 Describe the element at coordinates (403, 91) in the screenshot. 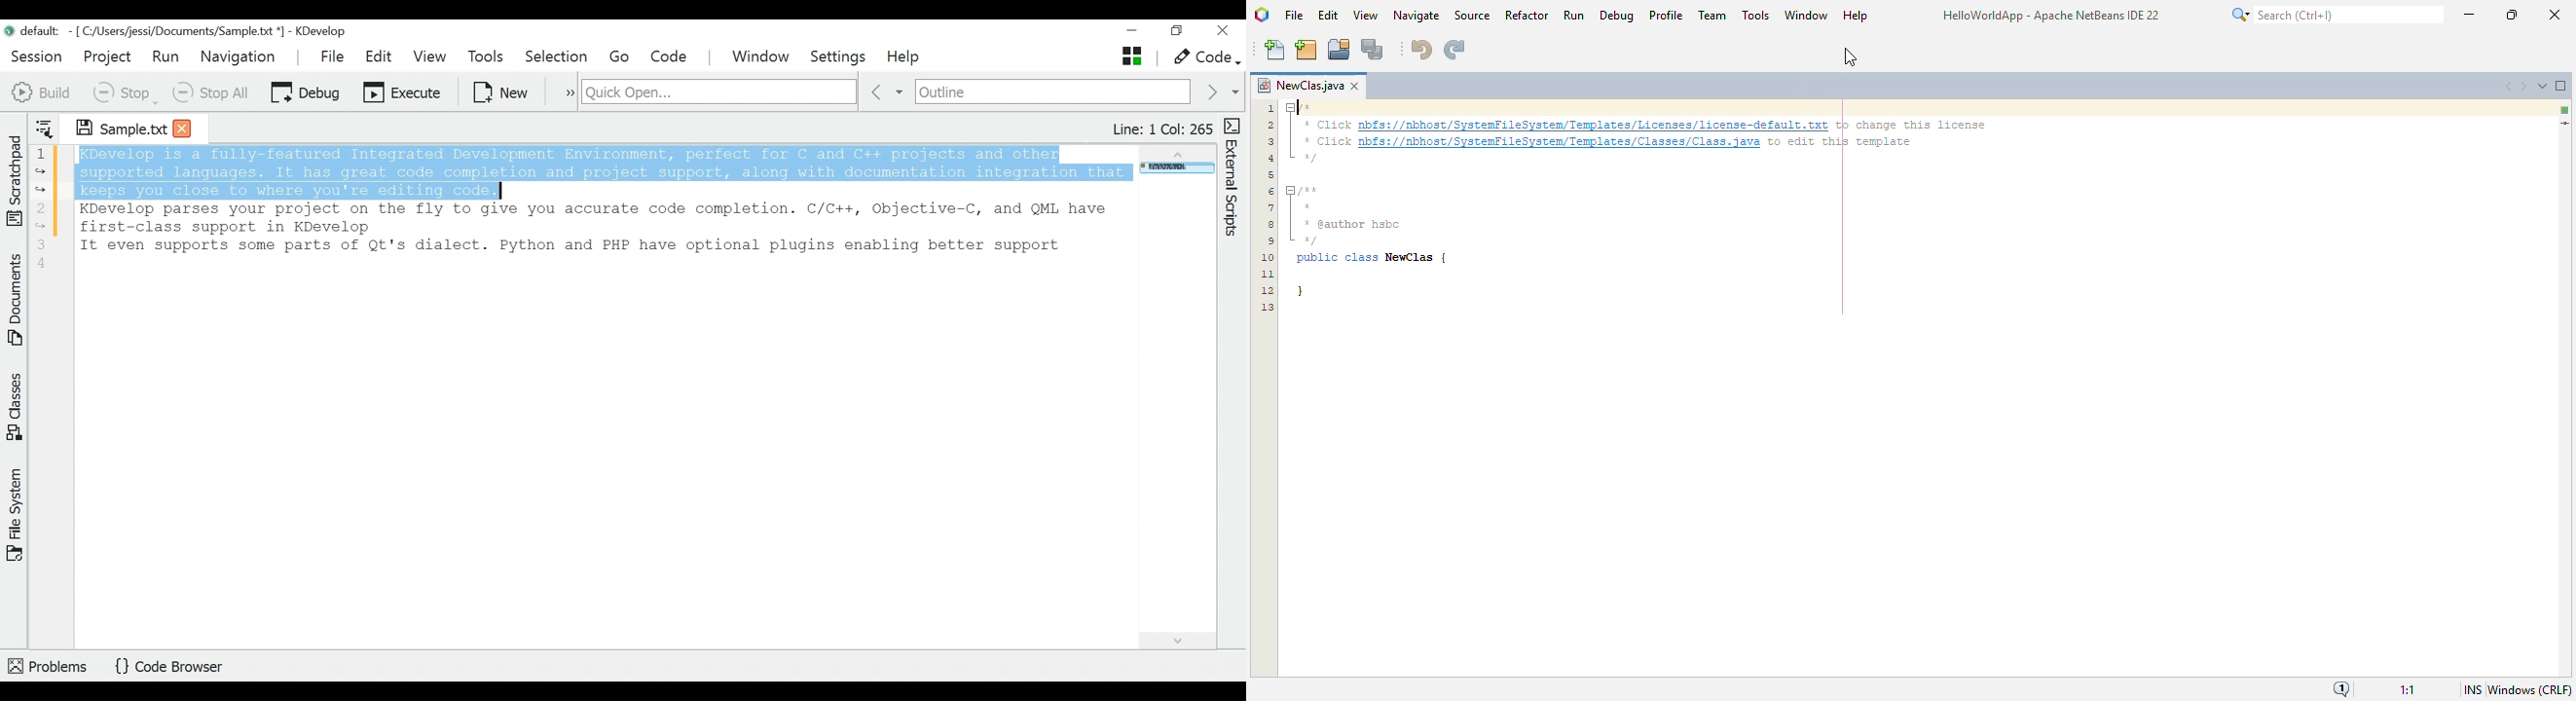

I see `Execute` at that location.